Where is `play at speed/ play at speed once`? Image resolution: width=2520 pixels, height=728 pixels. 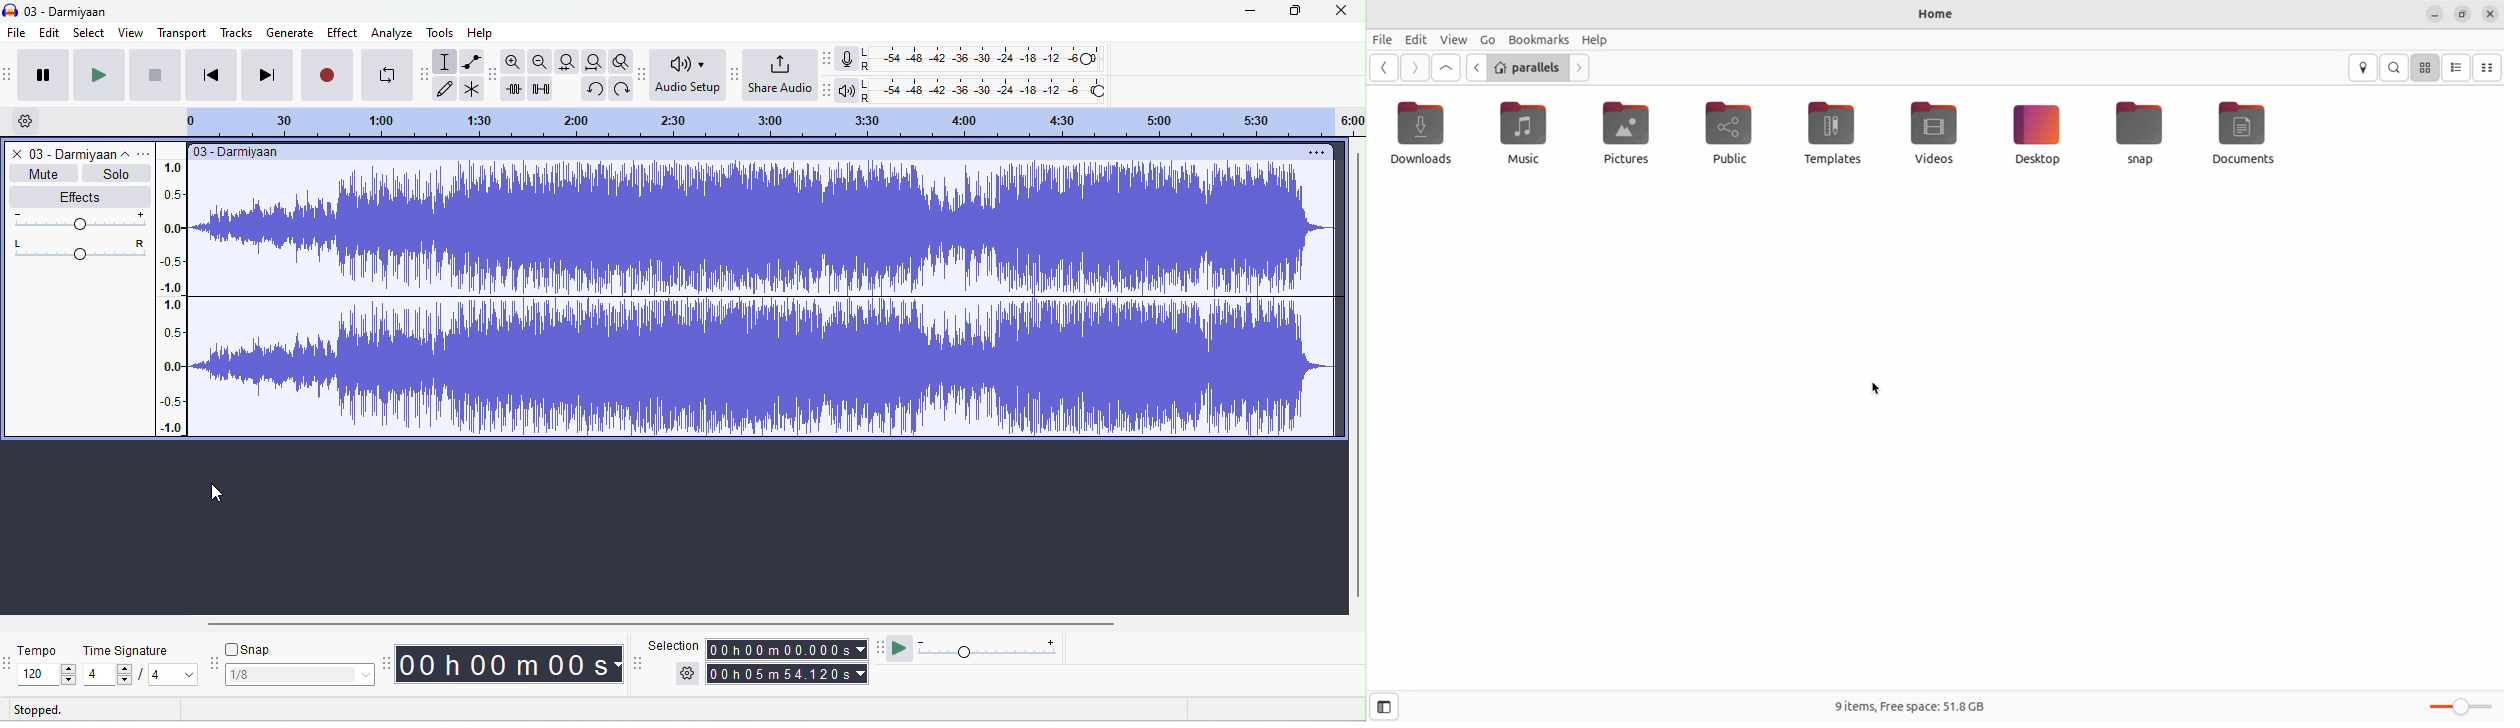 play at speed/ play at speed once is located at coordinates (901, 647).